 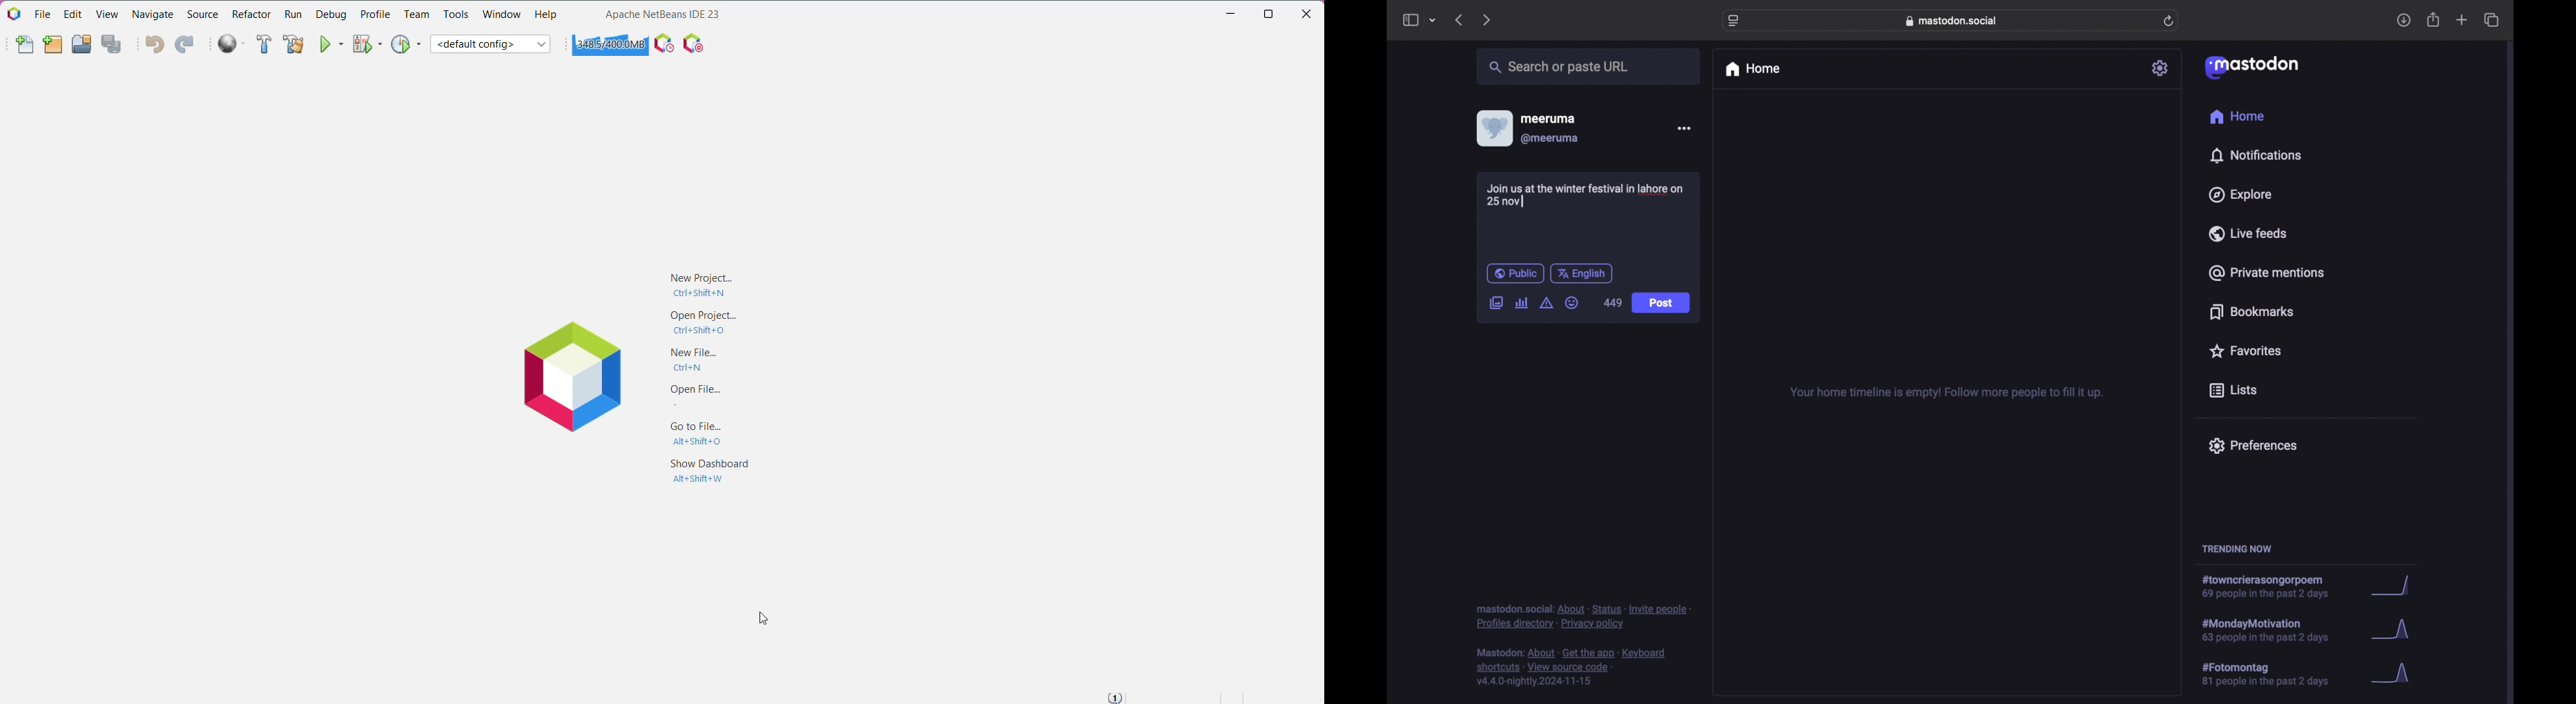 I want to click on add image, so click(x=1496, y=304).